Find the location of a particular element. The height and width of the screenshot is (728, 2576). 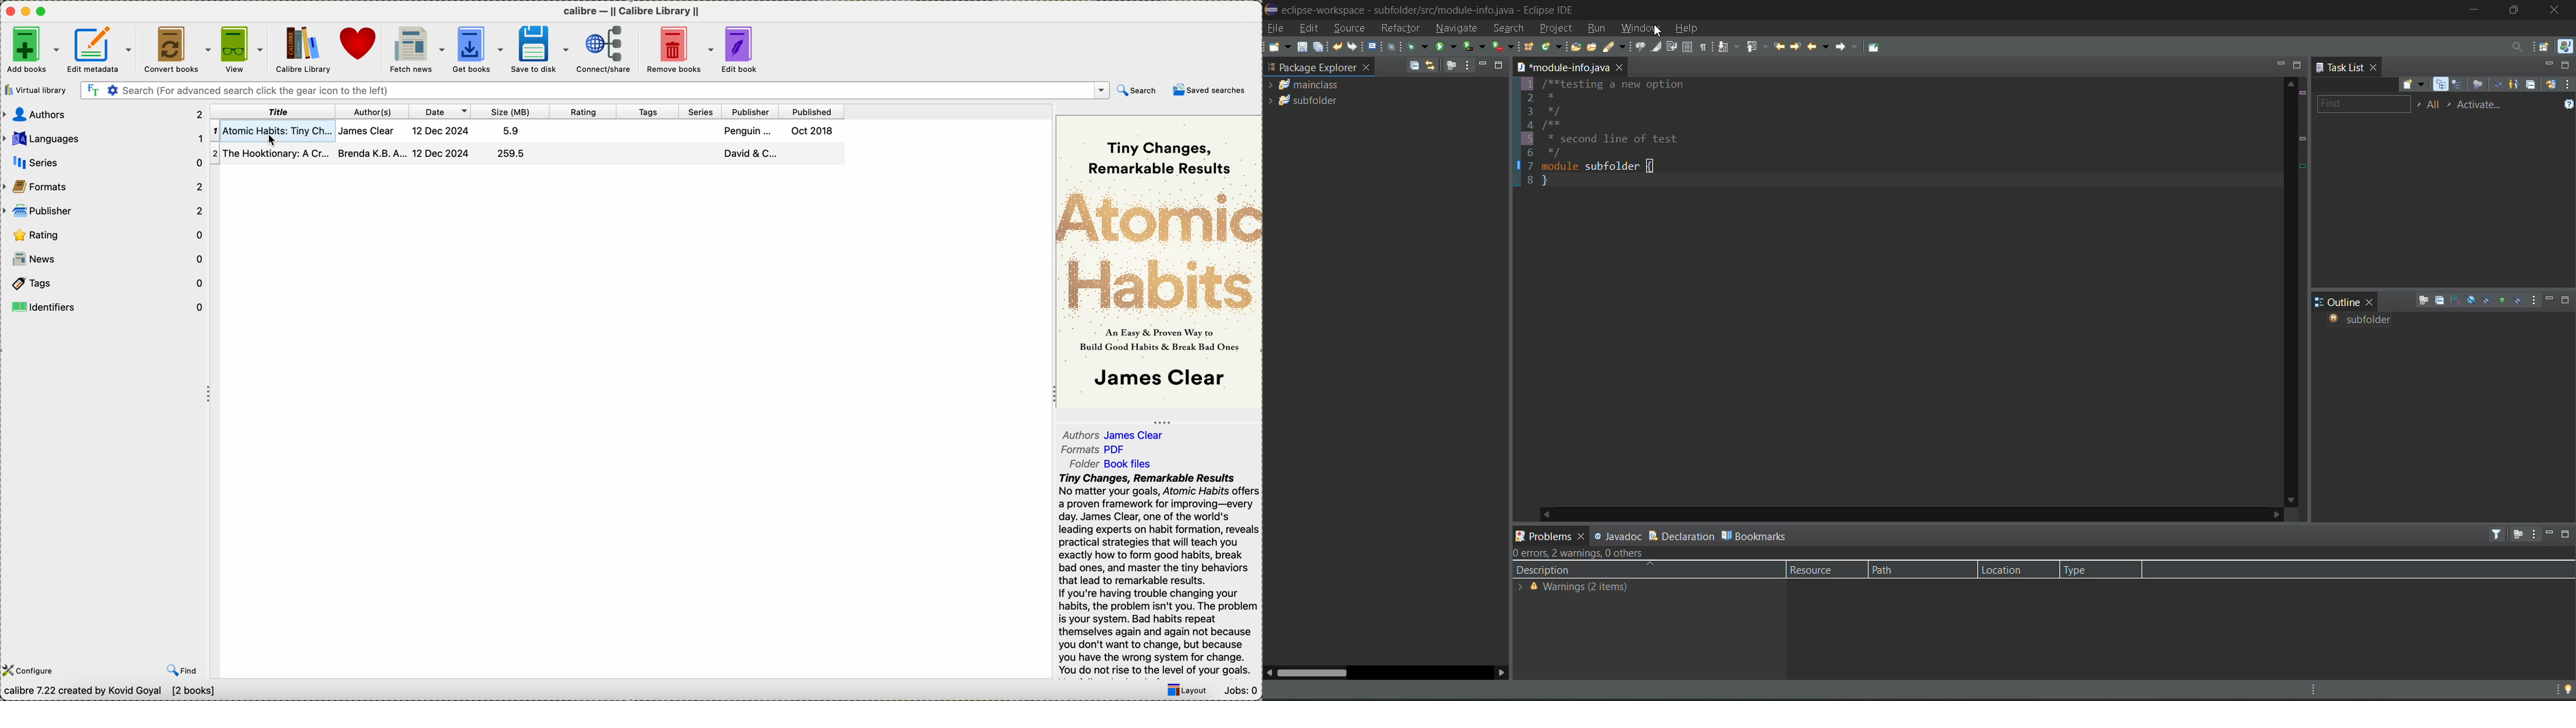

Calibre library is located at coordinates (302, 49).